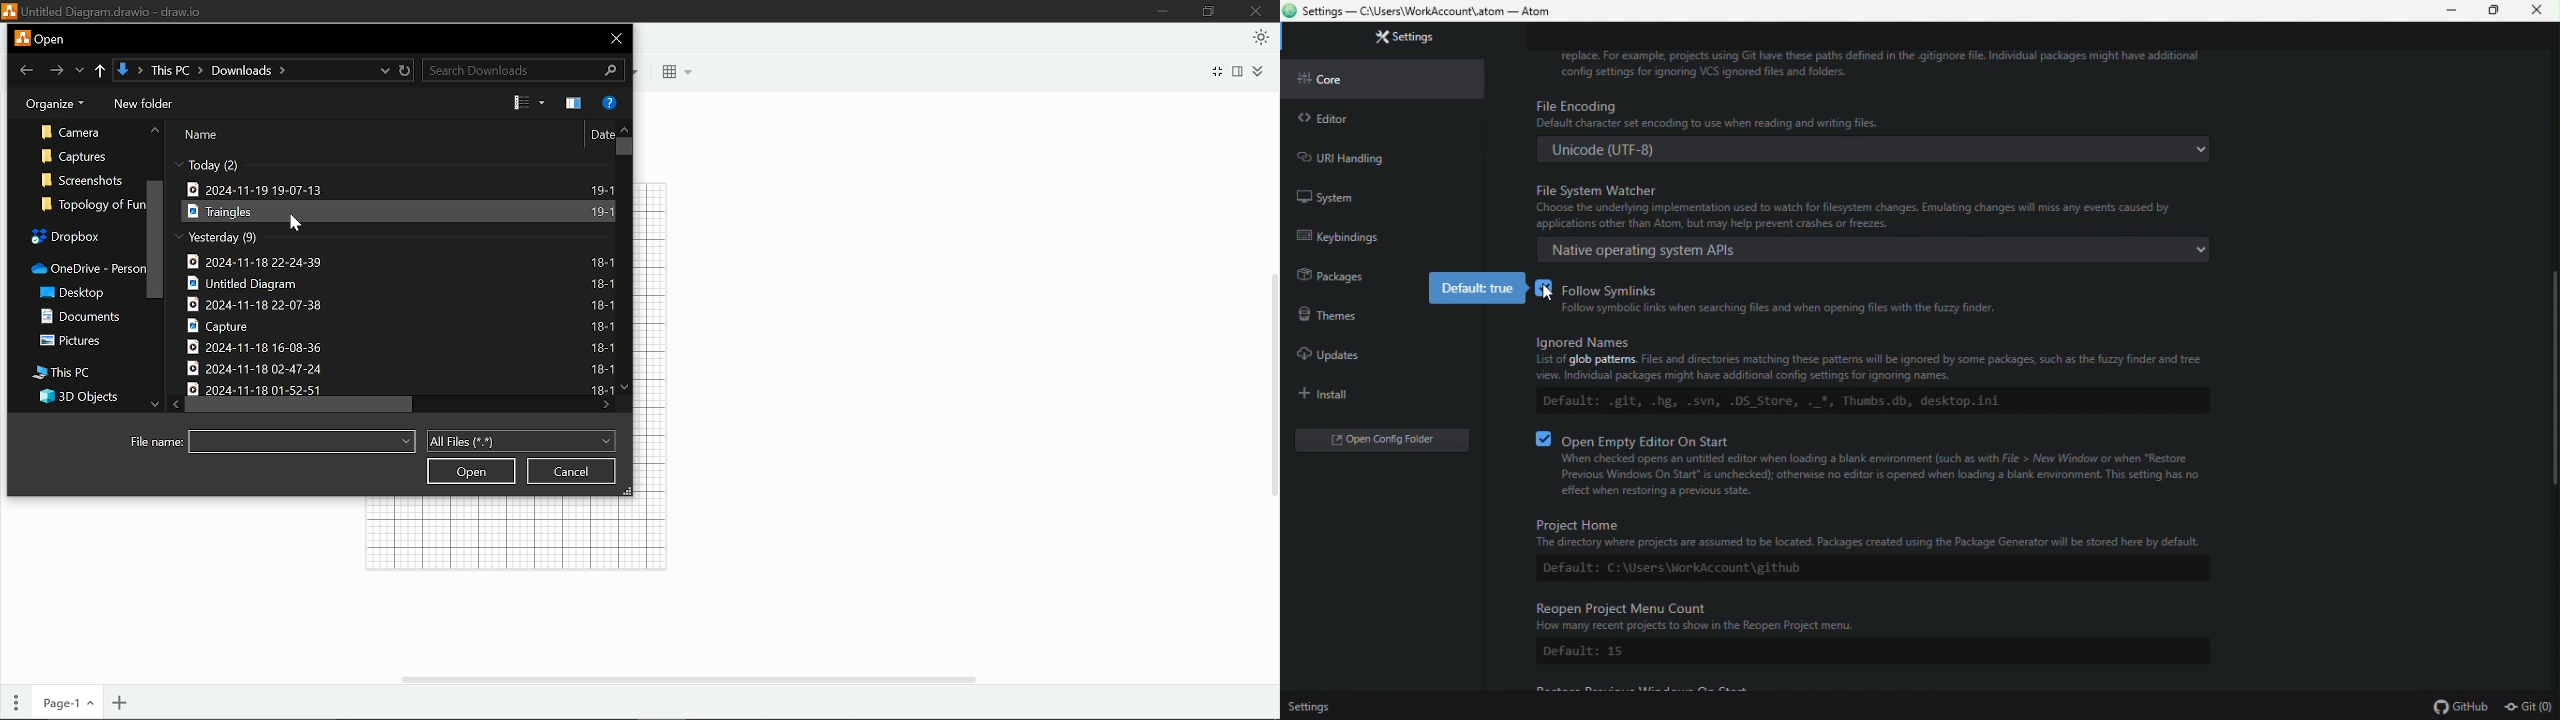  I want to click on Tangles 19-1, so click(397, 212).